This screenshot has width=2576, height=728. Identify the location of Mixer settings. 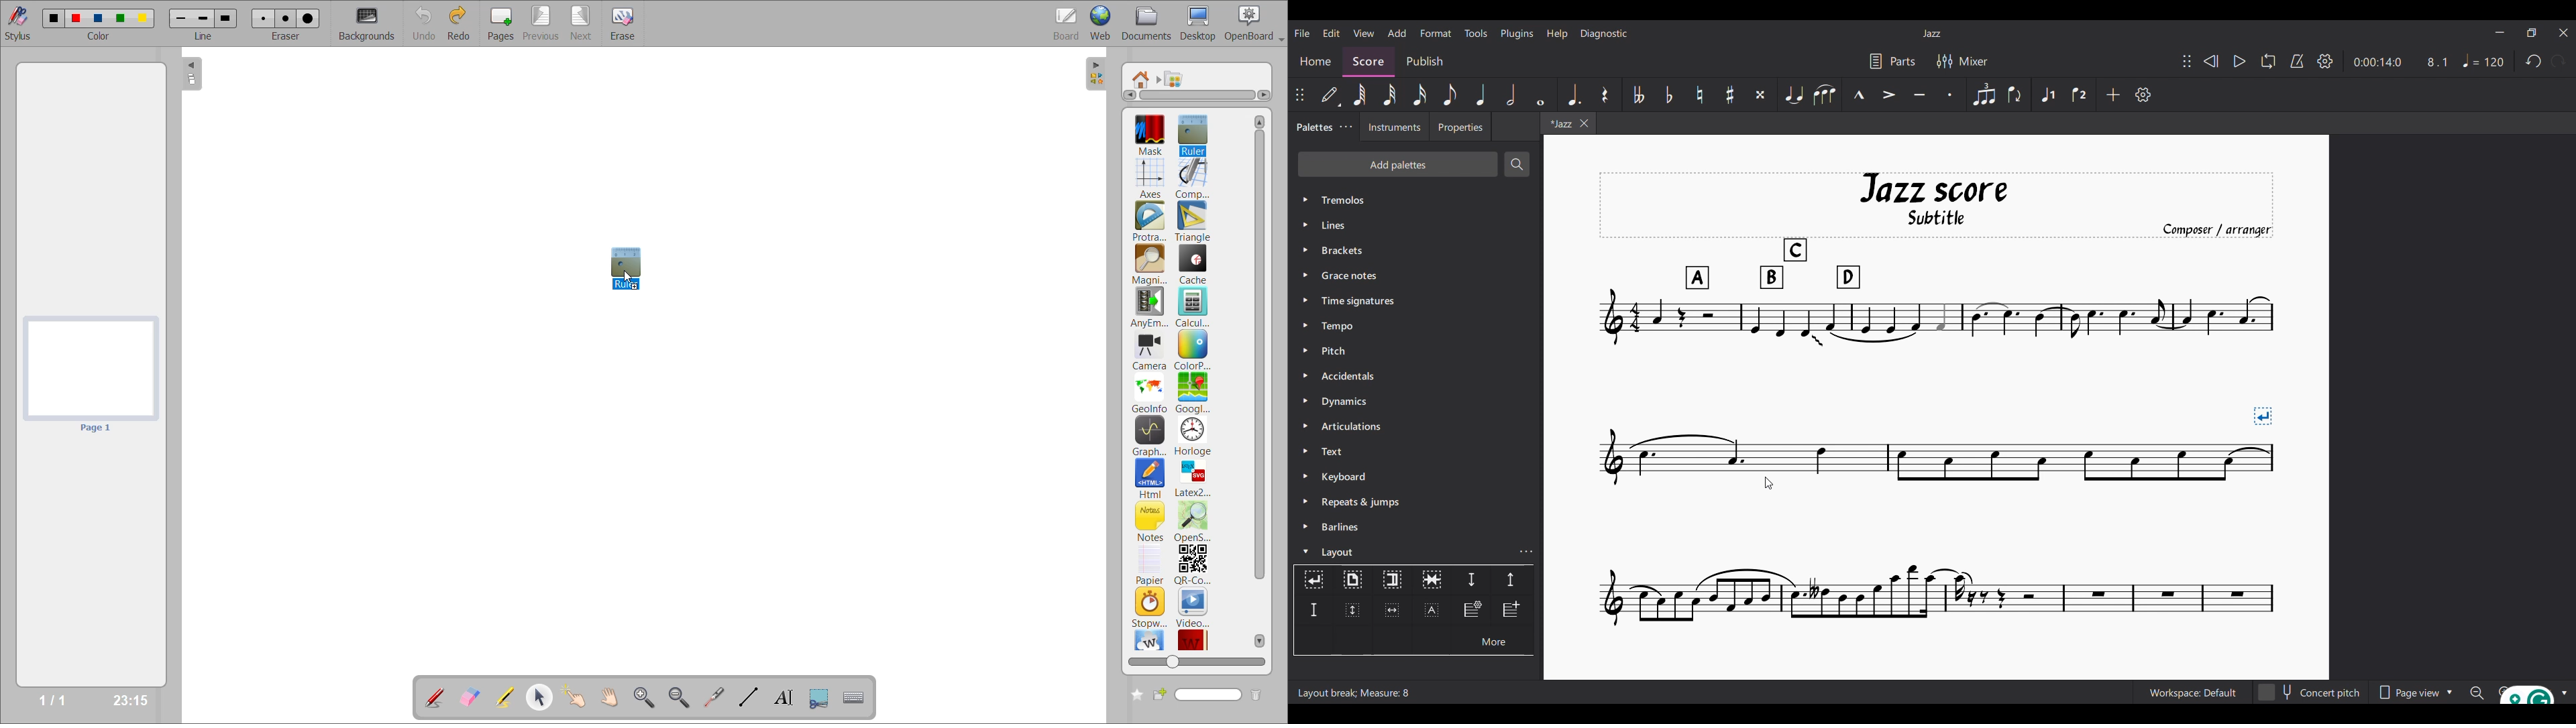
(1962, 62).